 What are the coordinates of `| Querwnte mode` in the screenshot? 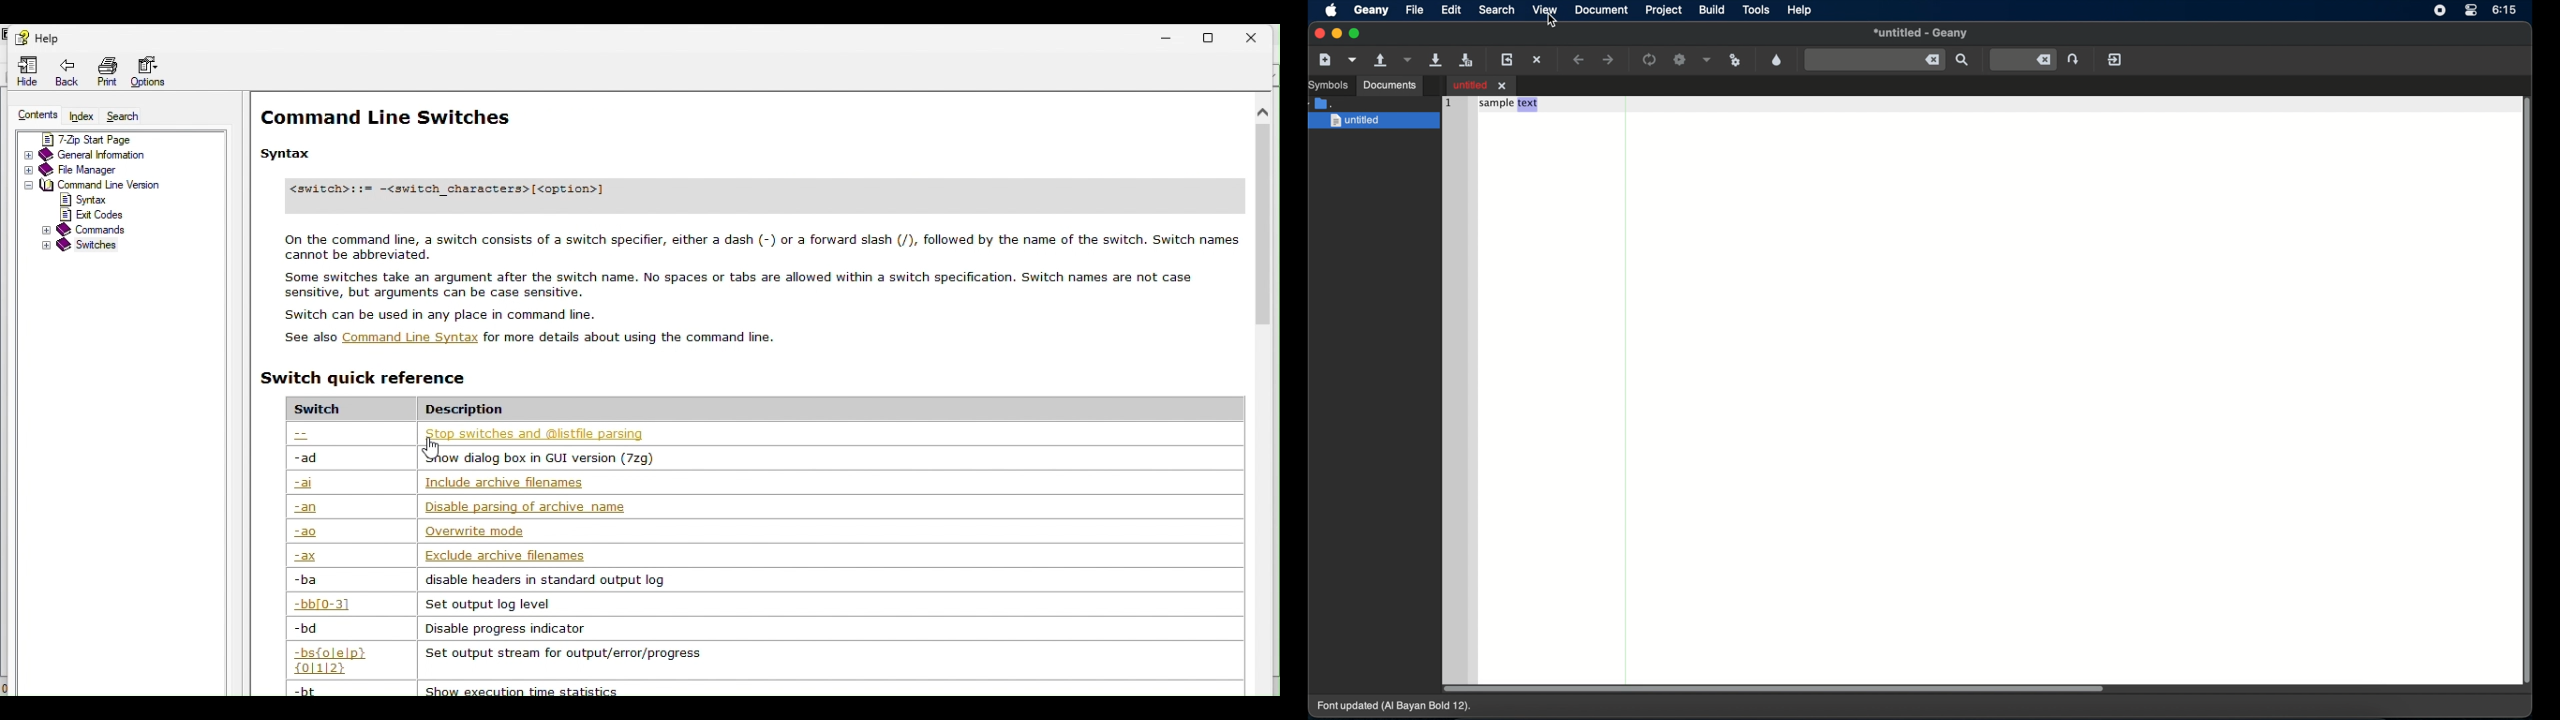 It's located at (481, 532).